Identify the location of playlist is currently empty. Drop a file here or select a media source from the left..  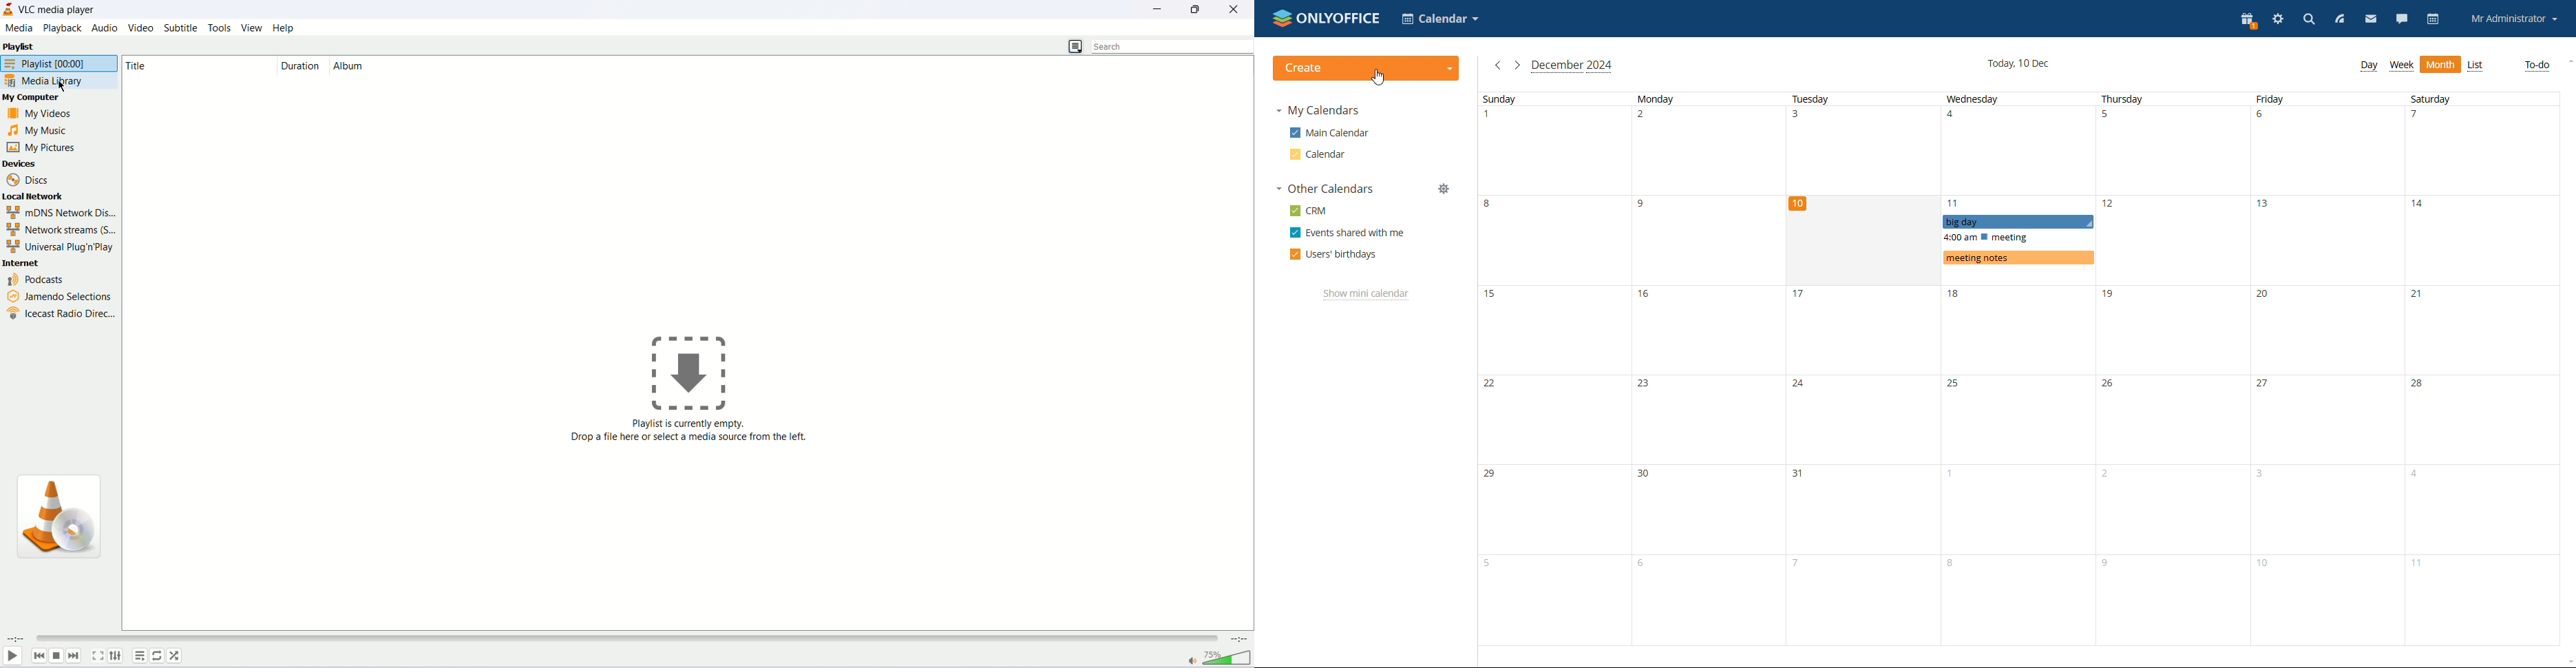
(688, 440).